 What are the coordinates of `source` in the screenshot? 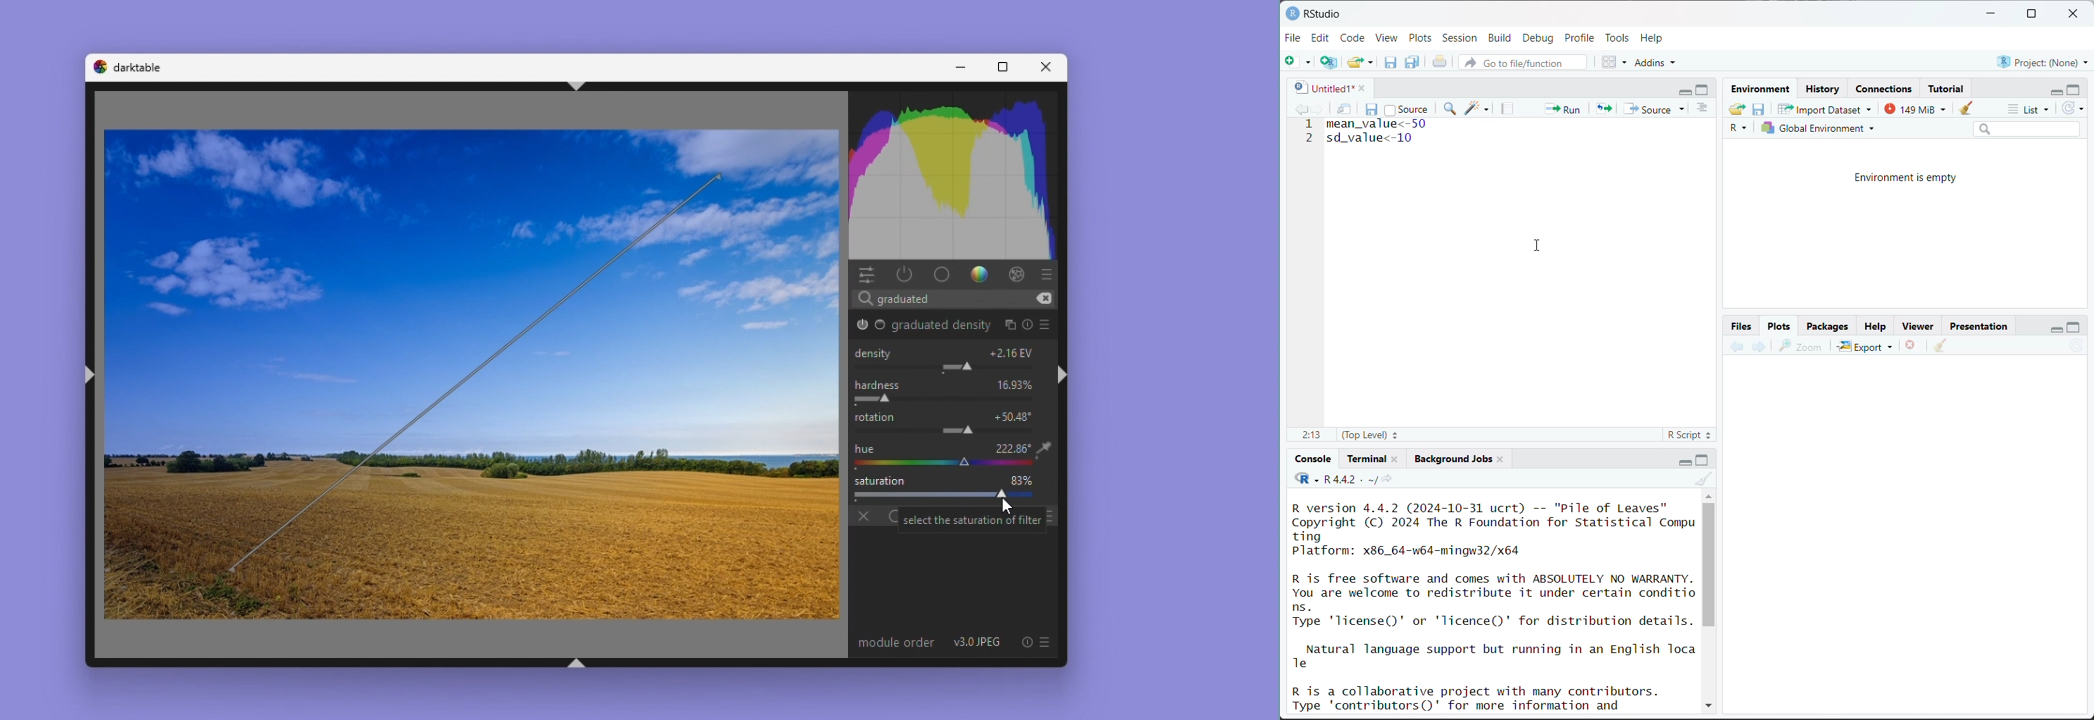 It's located at (1657, 108).